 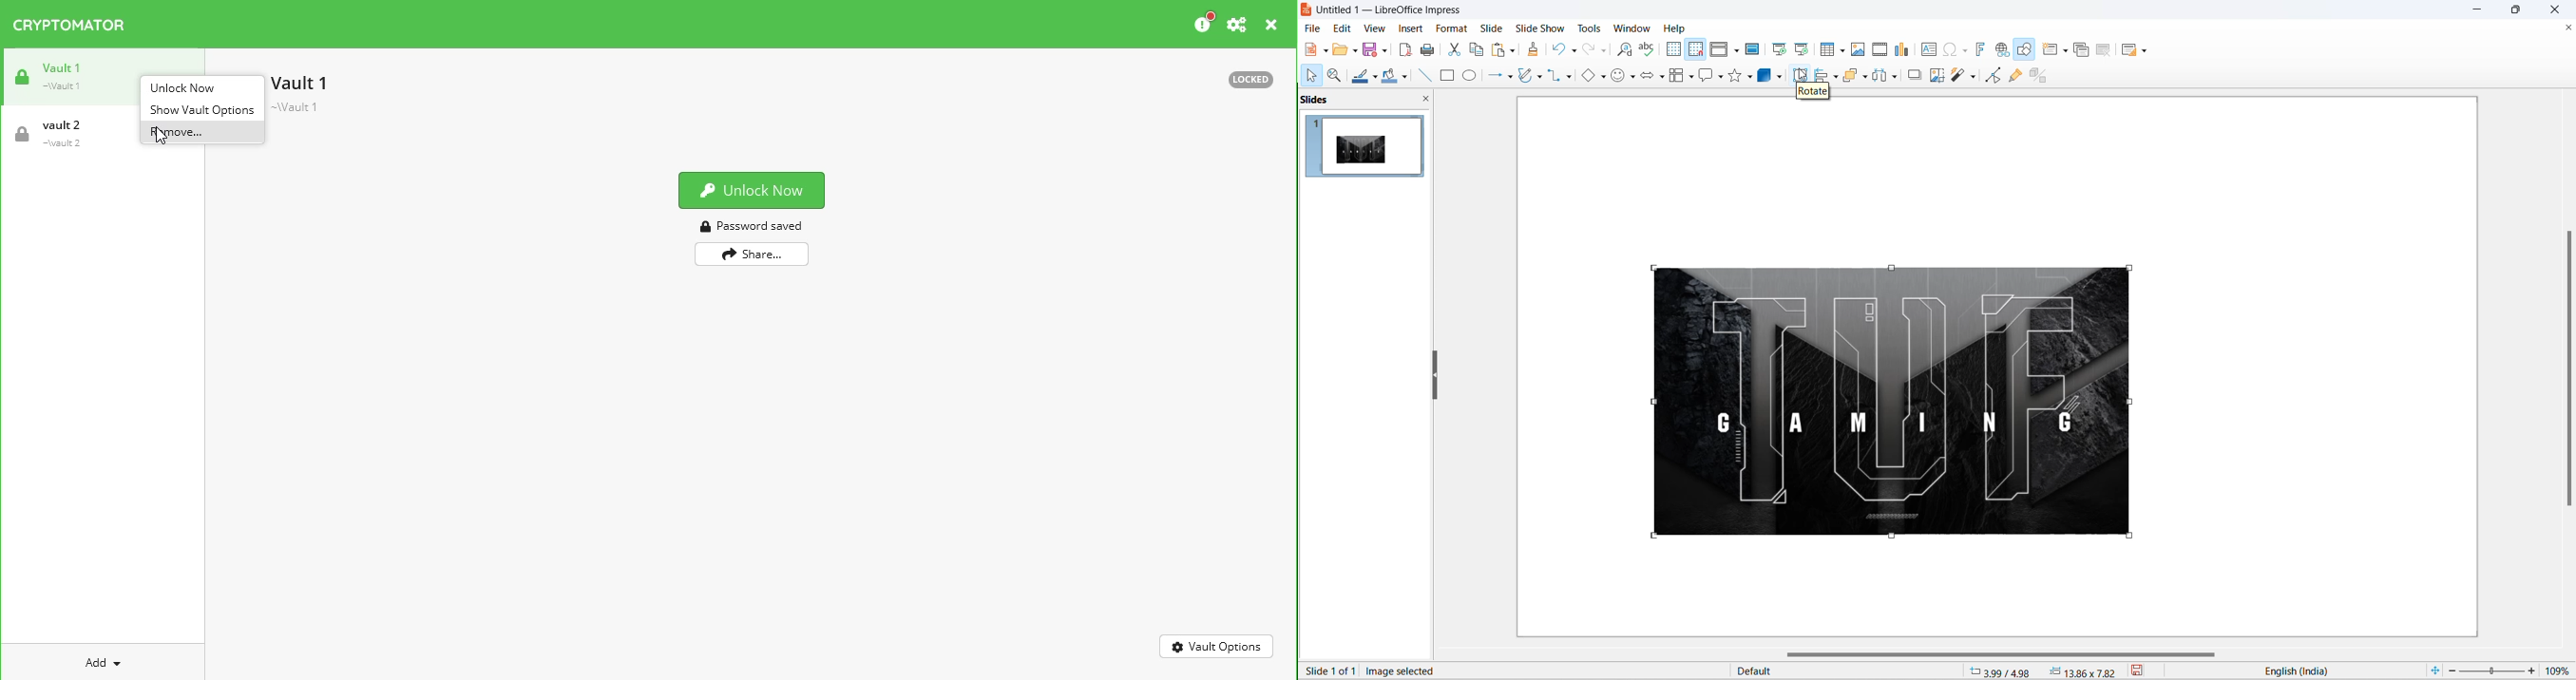 What do you see at coordinates (1560, 48) in the screenshot?
I see `undo` at bounding box center [1560, 48].